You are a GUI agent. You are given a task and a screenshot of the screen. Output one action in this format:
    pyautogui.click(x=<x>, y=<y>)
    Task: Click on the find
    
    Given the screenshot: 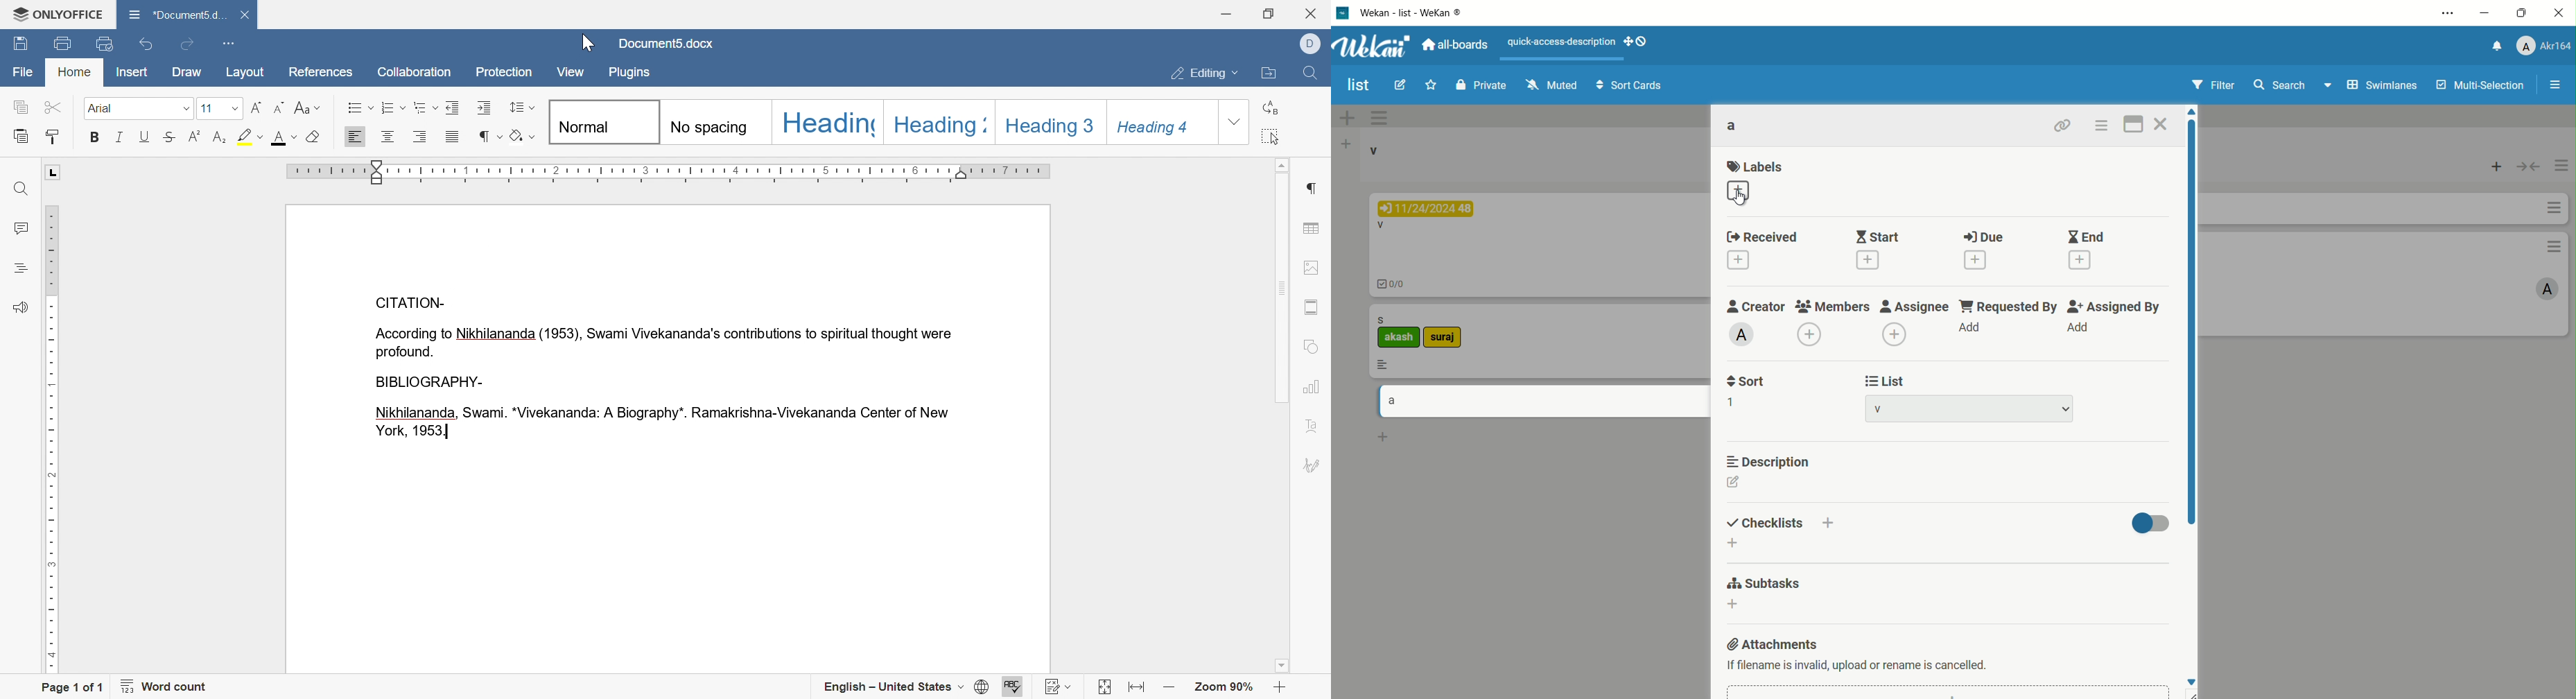 What is the action you would take?
    pyautogui.click(x=23, y=189)
    